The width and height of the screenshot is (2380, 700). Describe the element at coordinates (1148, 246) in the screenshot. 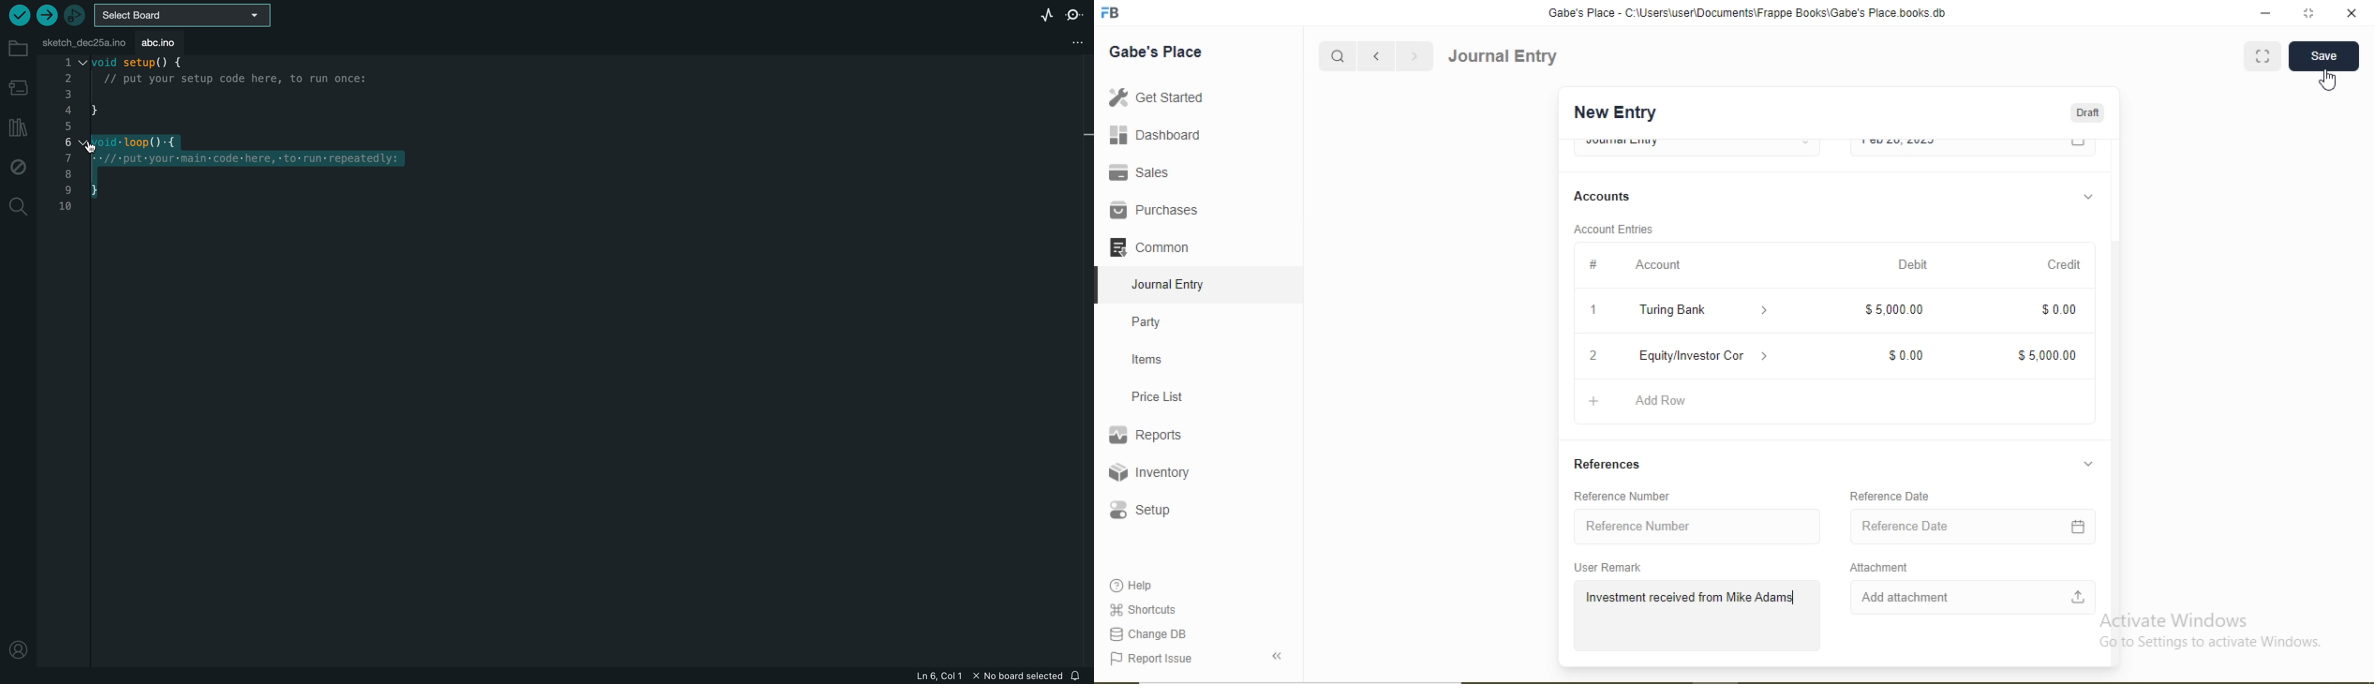

I see `Common` at that location.